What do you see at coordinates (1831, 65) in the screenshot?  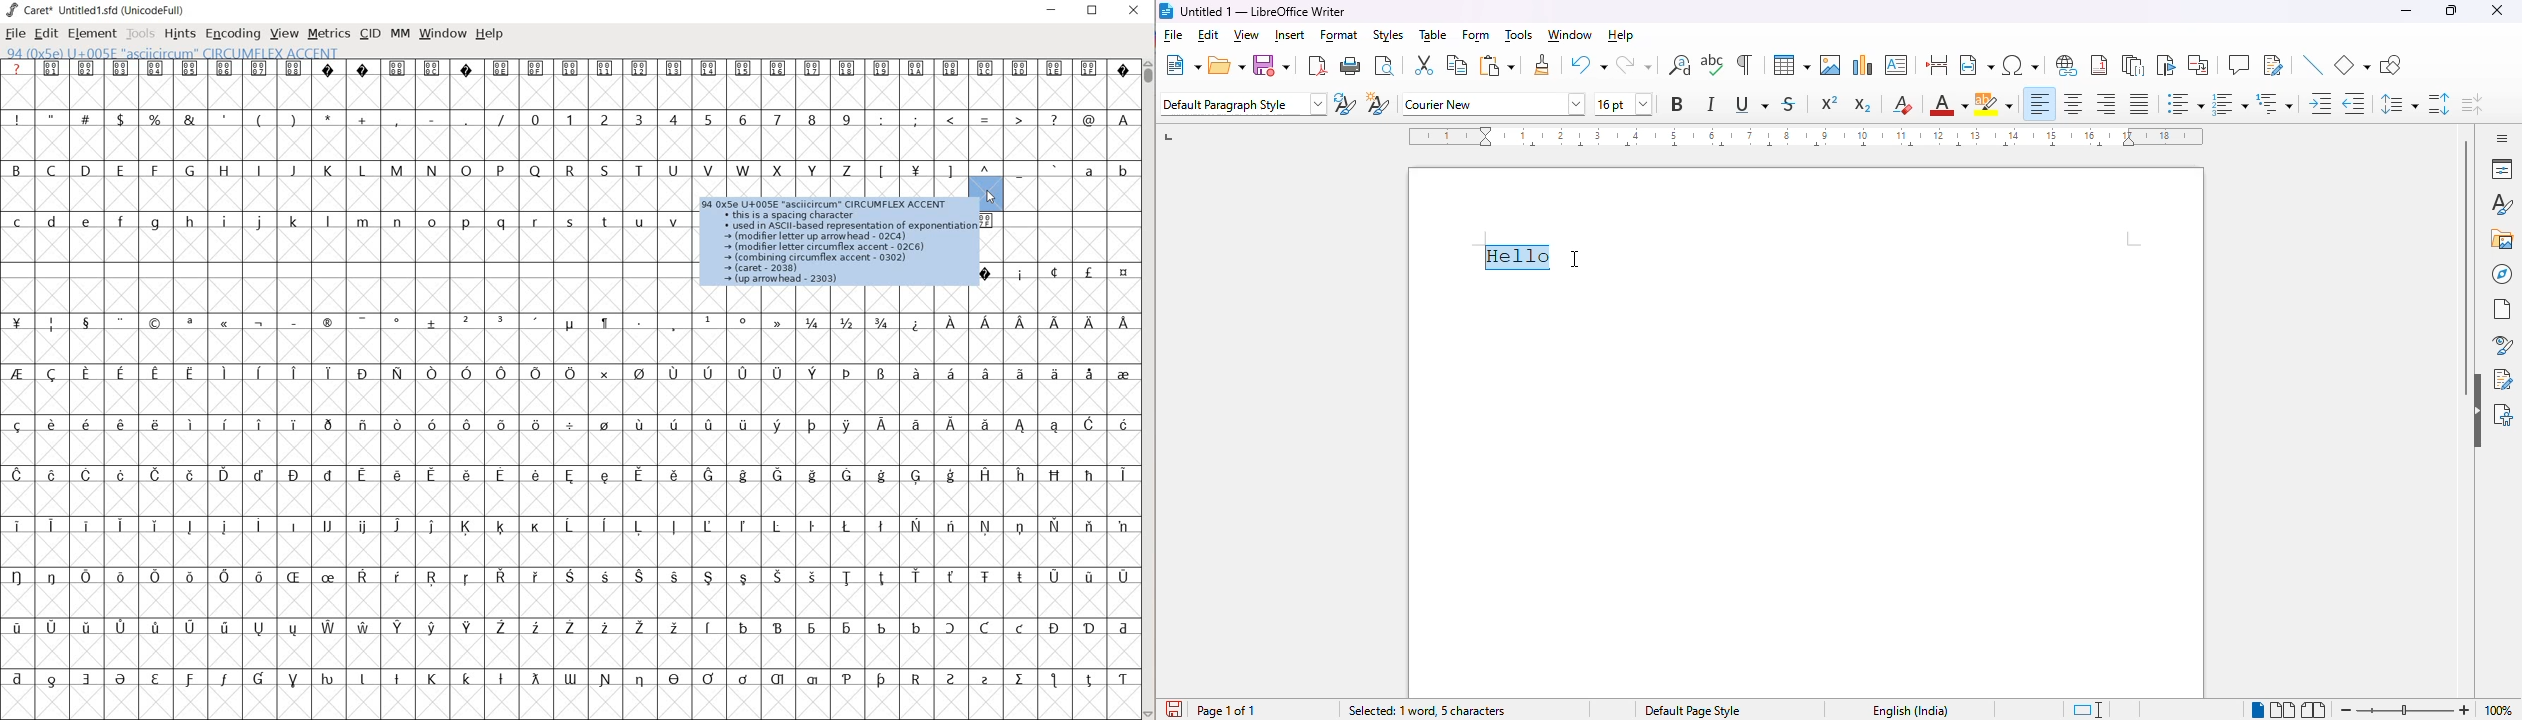 I see `insert image` at bounding box center [1831, 65].